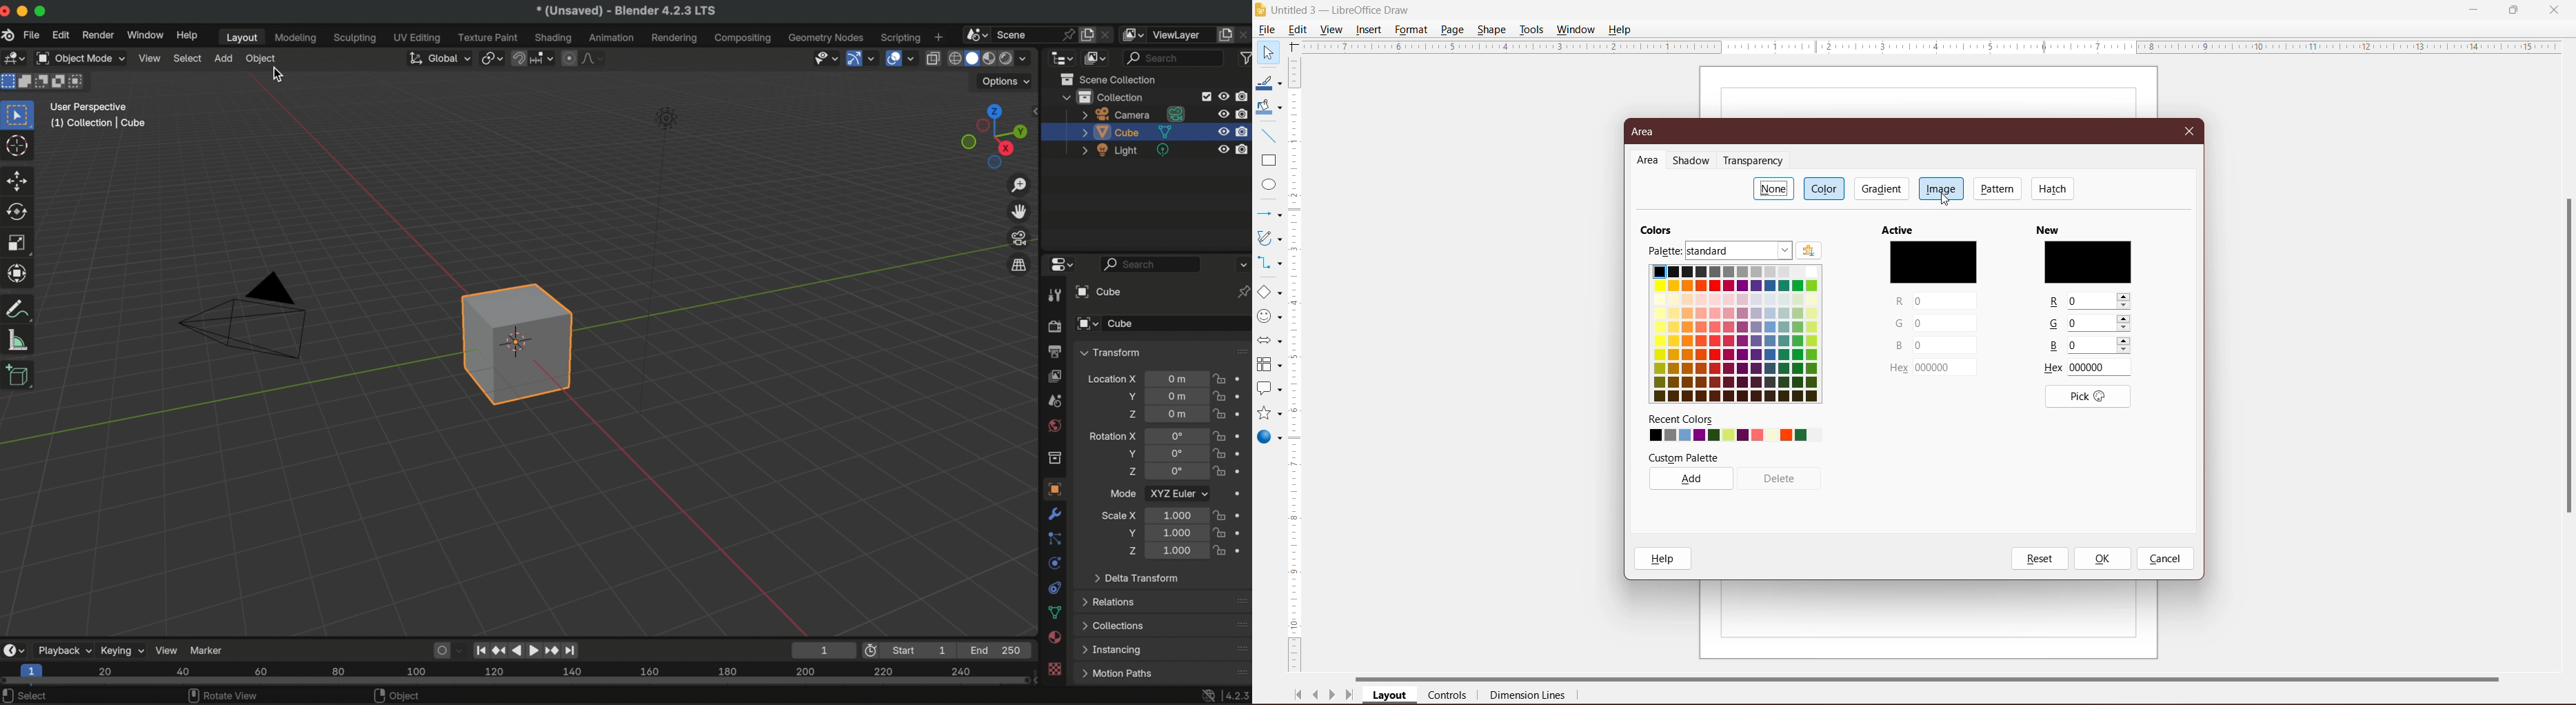 This screenshot has width=2576, height=728. I want to click on Line Color, so click(1267, 83).